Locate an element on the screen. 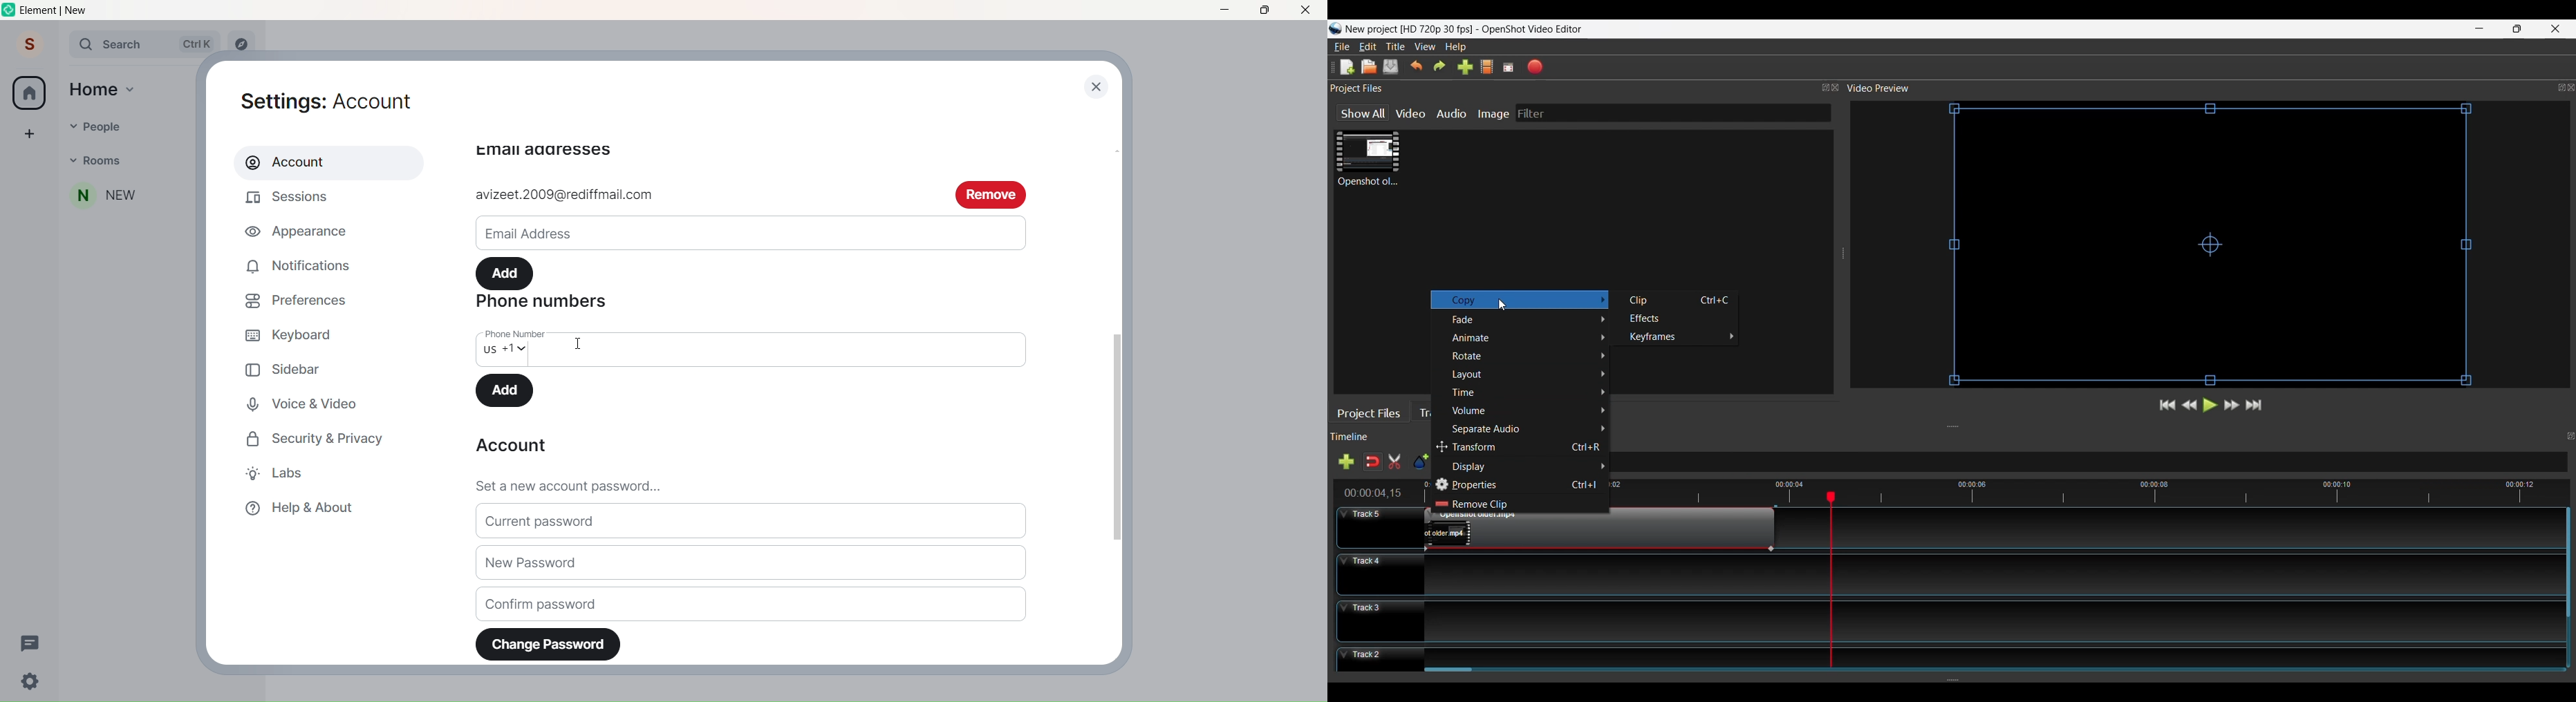 This screenshot has width=2576, height=728. minimize is located at coordinates (2480, 29).